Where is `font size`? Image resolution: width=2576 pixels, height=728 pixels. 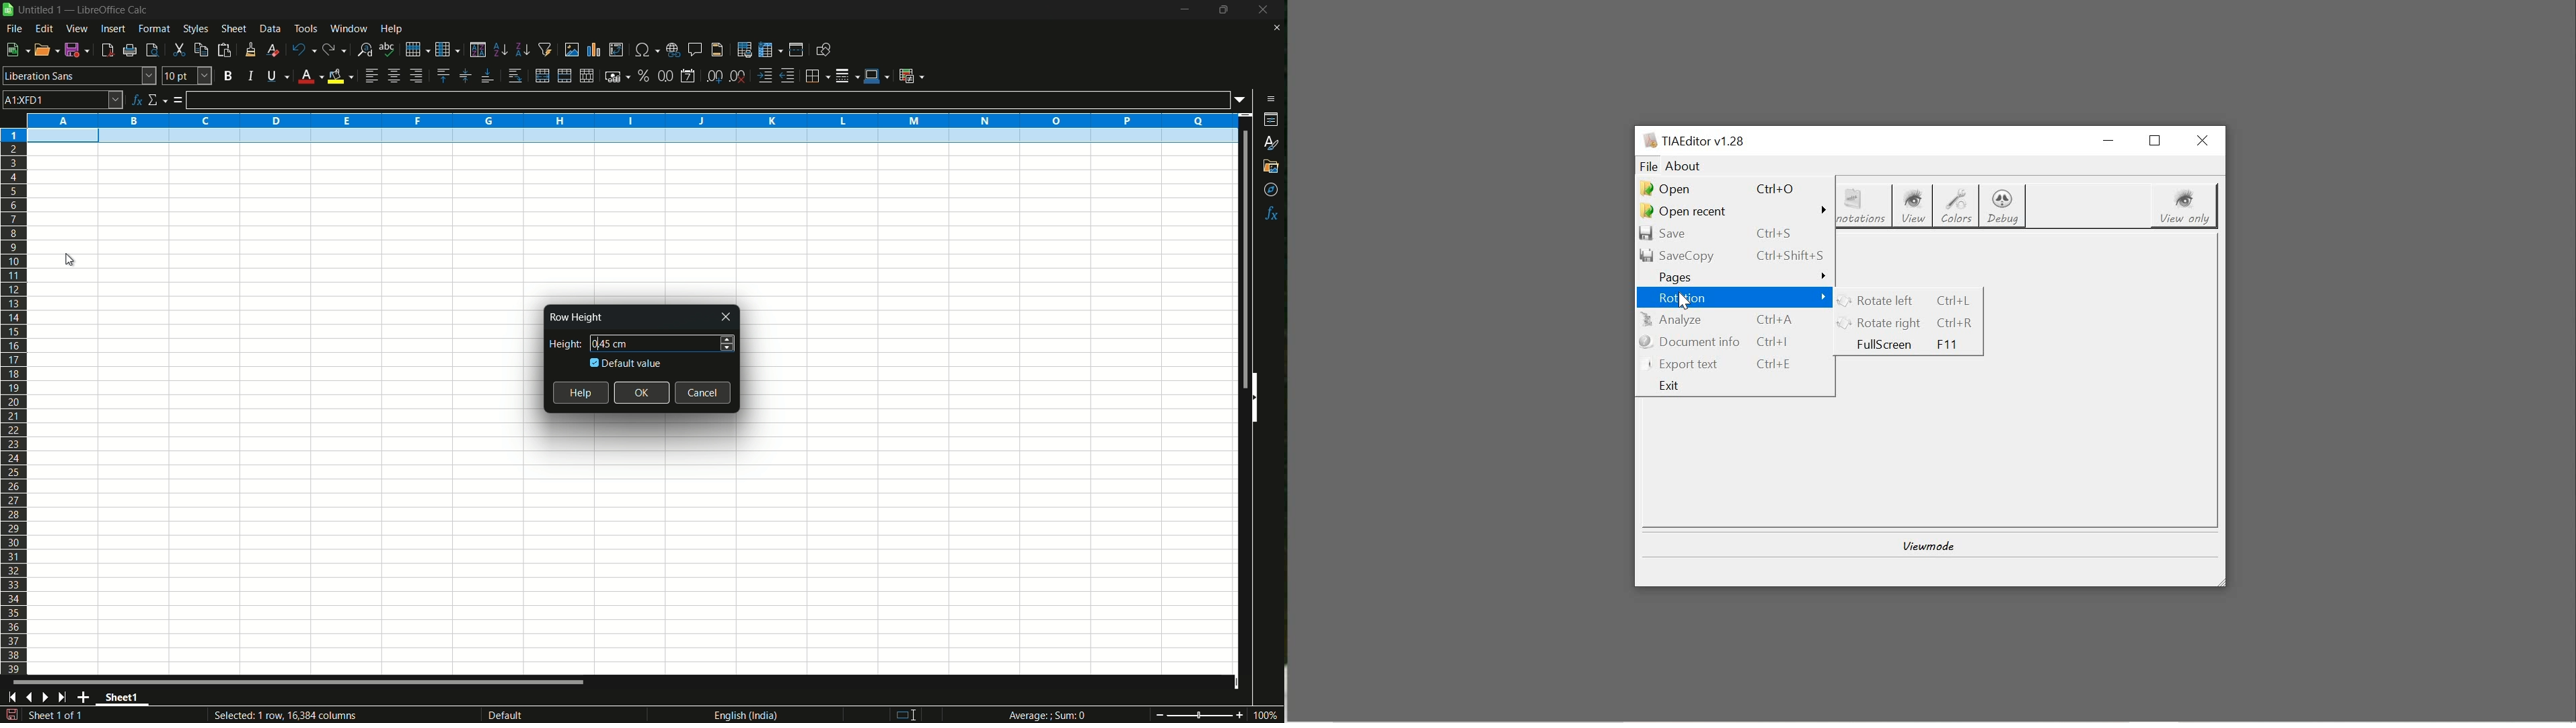 font size is located at coordinates (187, 76).